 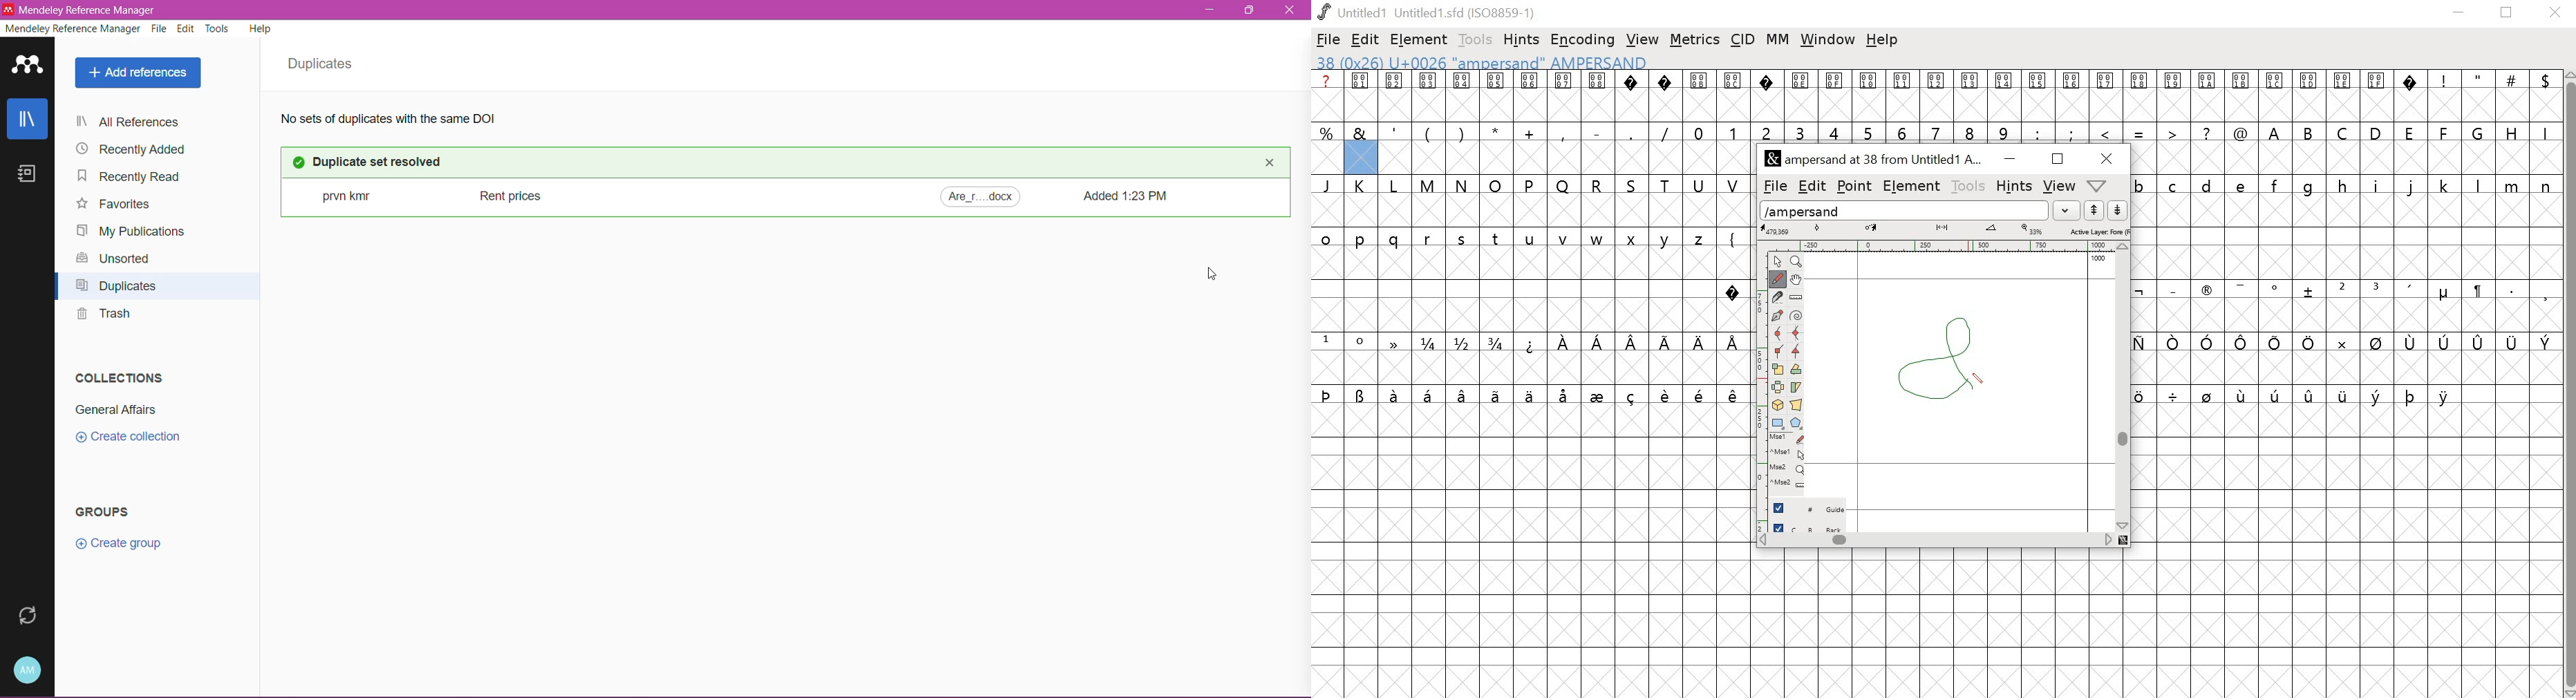 What do you see at coordinates (2376, 395) in the screenshot?
I see `symbol` at bounding box center [2376, 395].